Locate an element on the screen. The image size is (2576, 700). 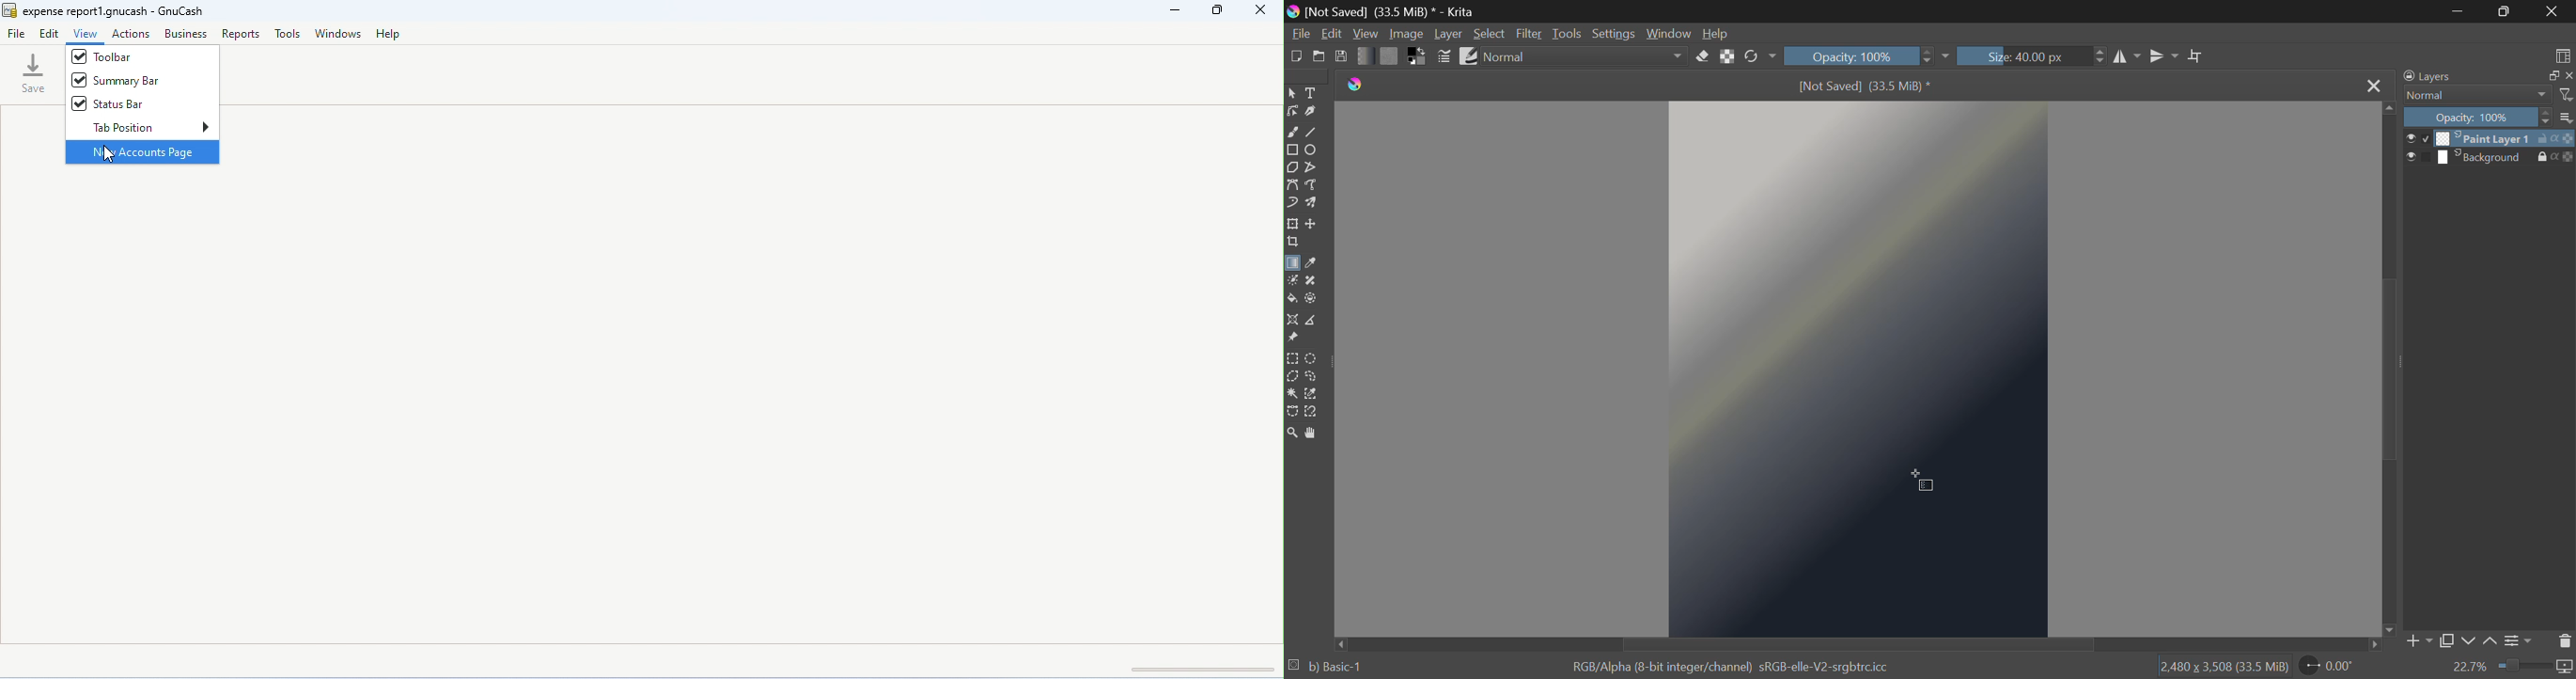
Transform Layer is located at coordinates (1292, 224).